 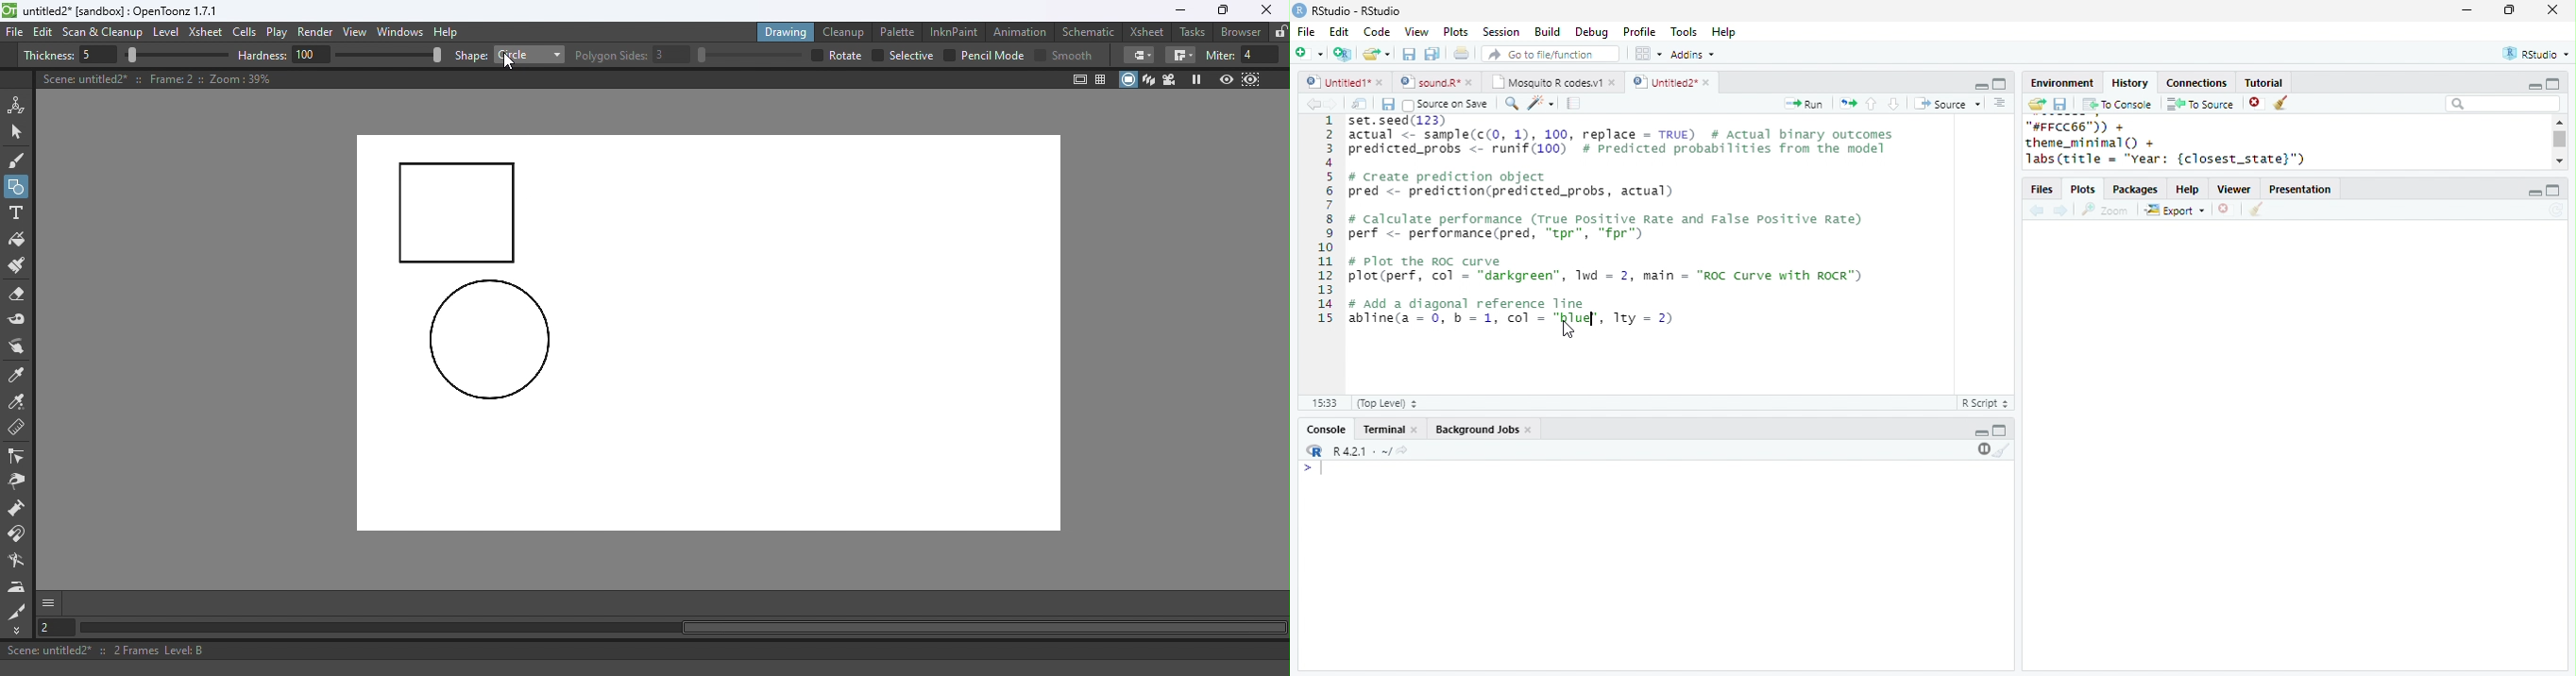 I want to click on maximize, so click(x=2000, y=429).